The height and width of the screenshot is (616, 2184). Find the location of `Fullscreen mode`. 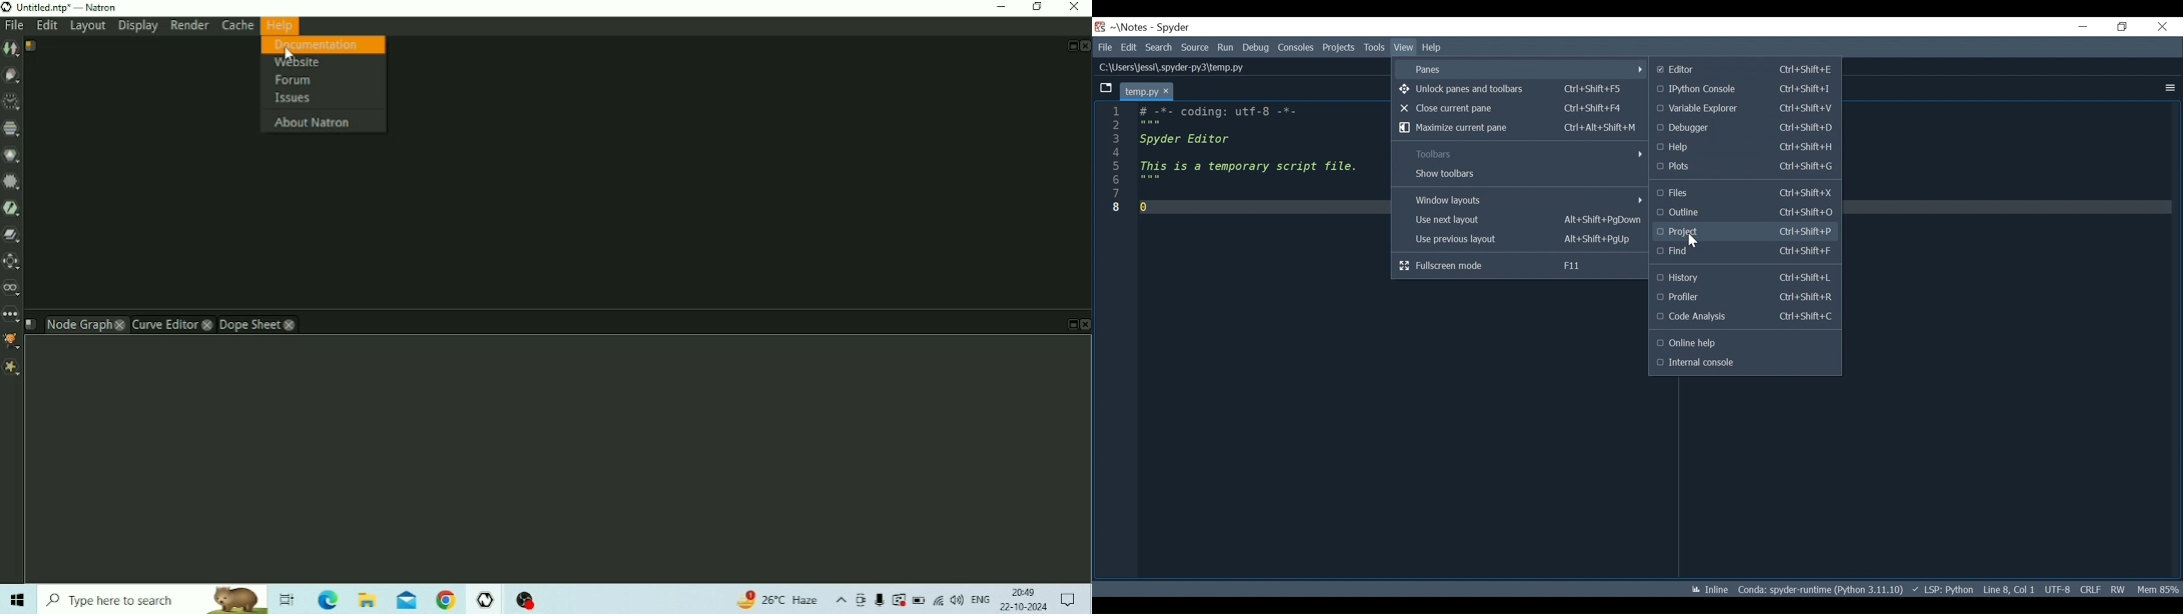

Fullscreen mode is located at coordinates (1519, 266).